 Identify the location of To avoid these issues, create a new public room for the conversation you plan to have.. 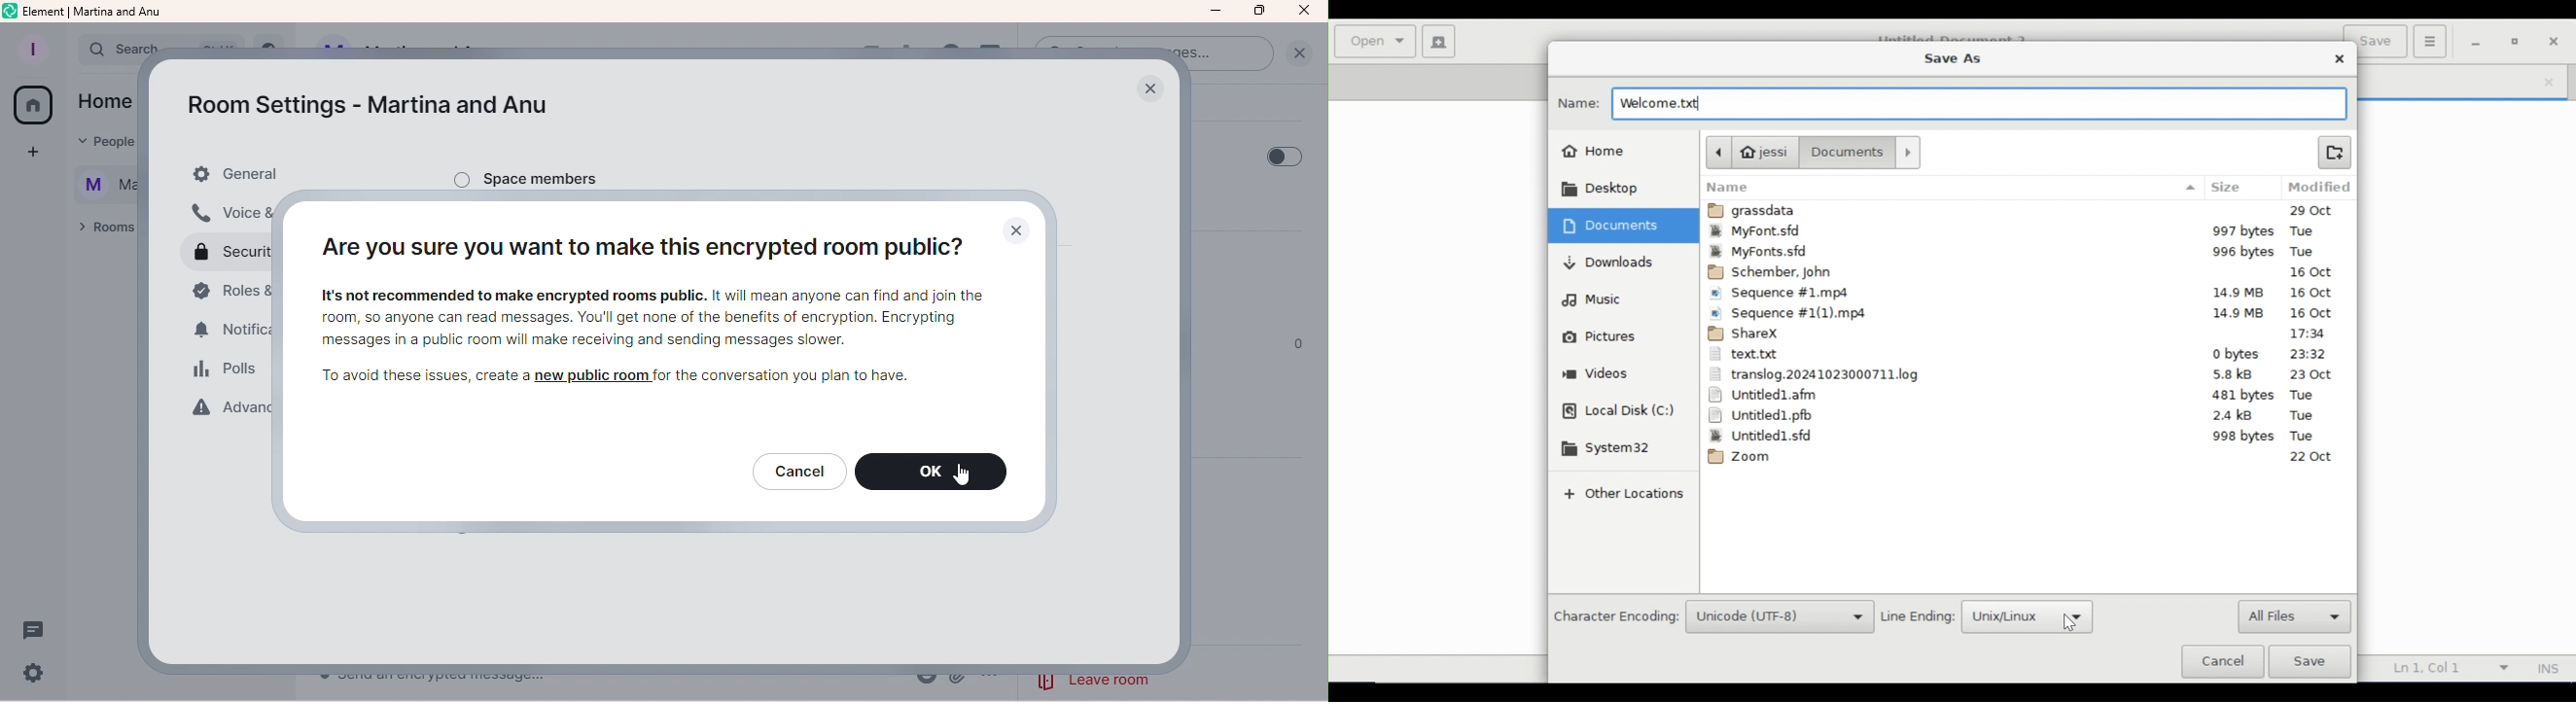
(617, 377).